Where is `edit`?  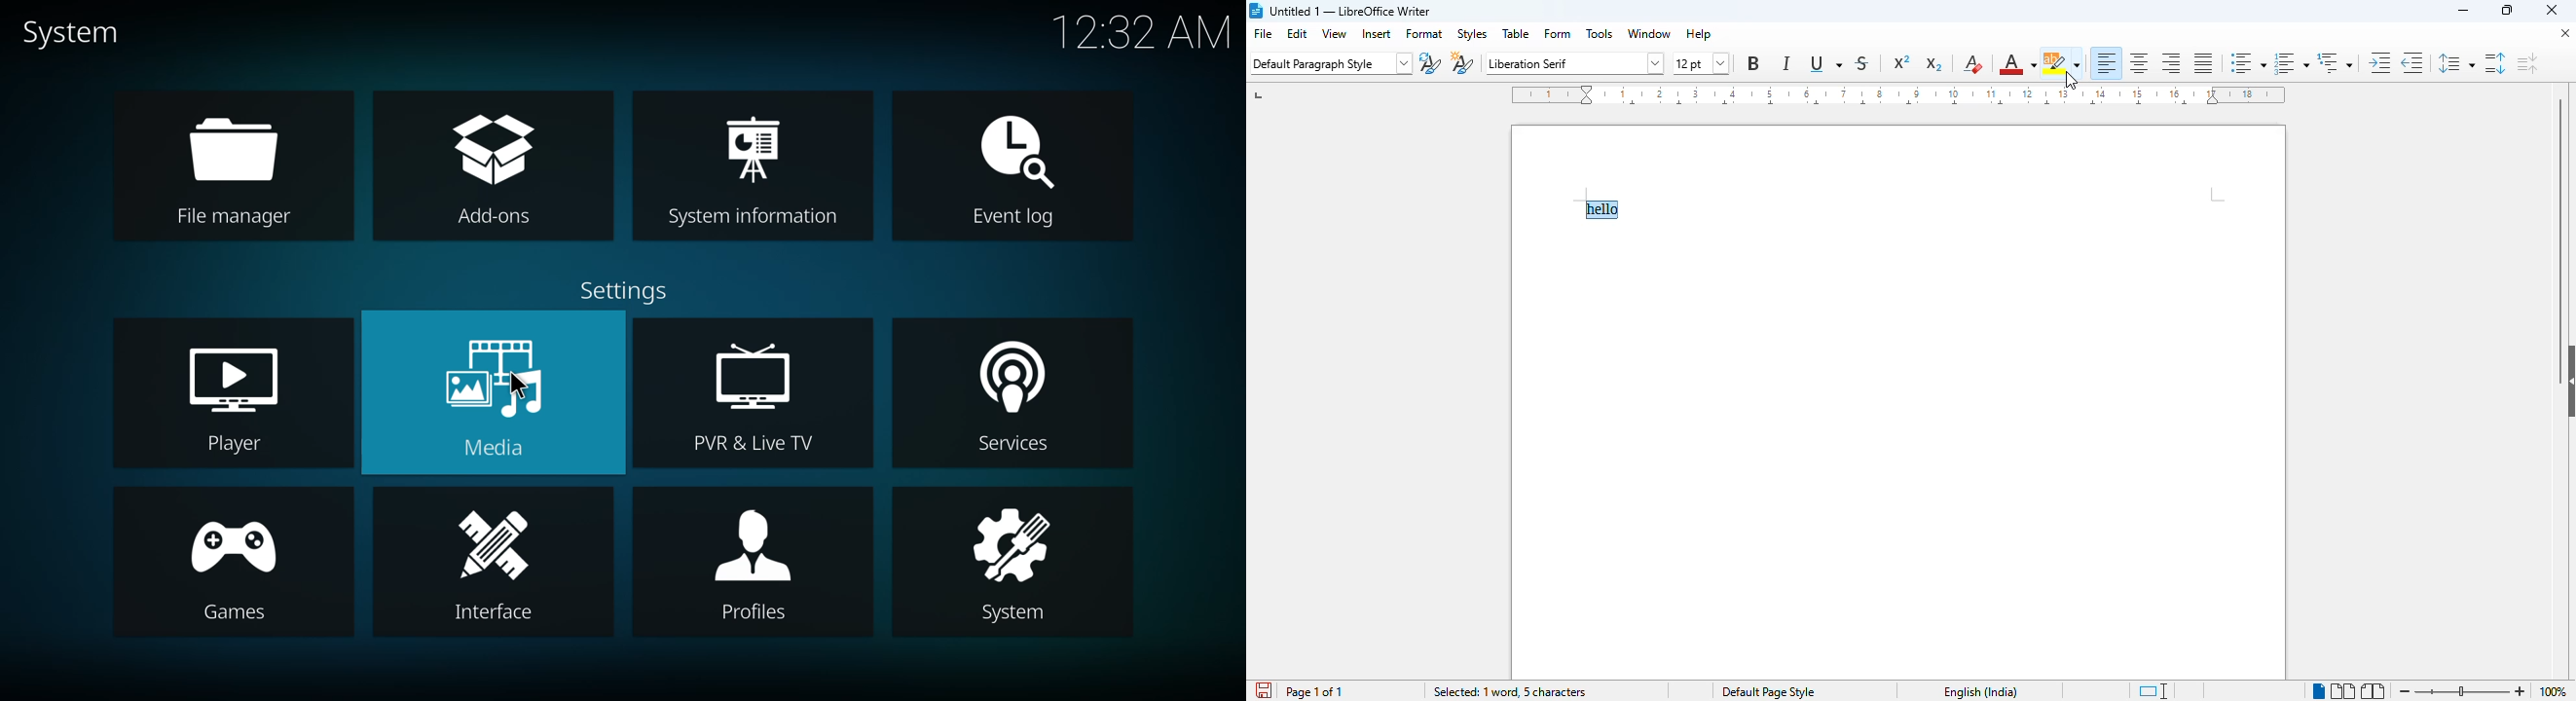 edit is located at coordinates (1298, 33).